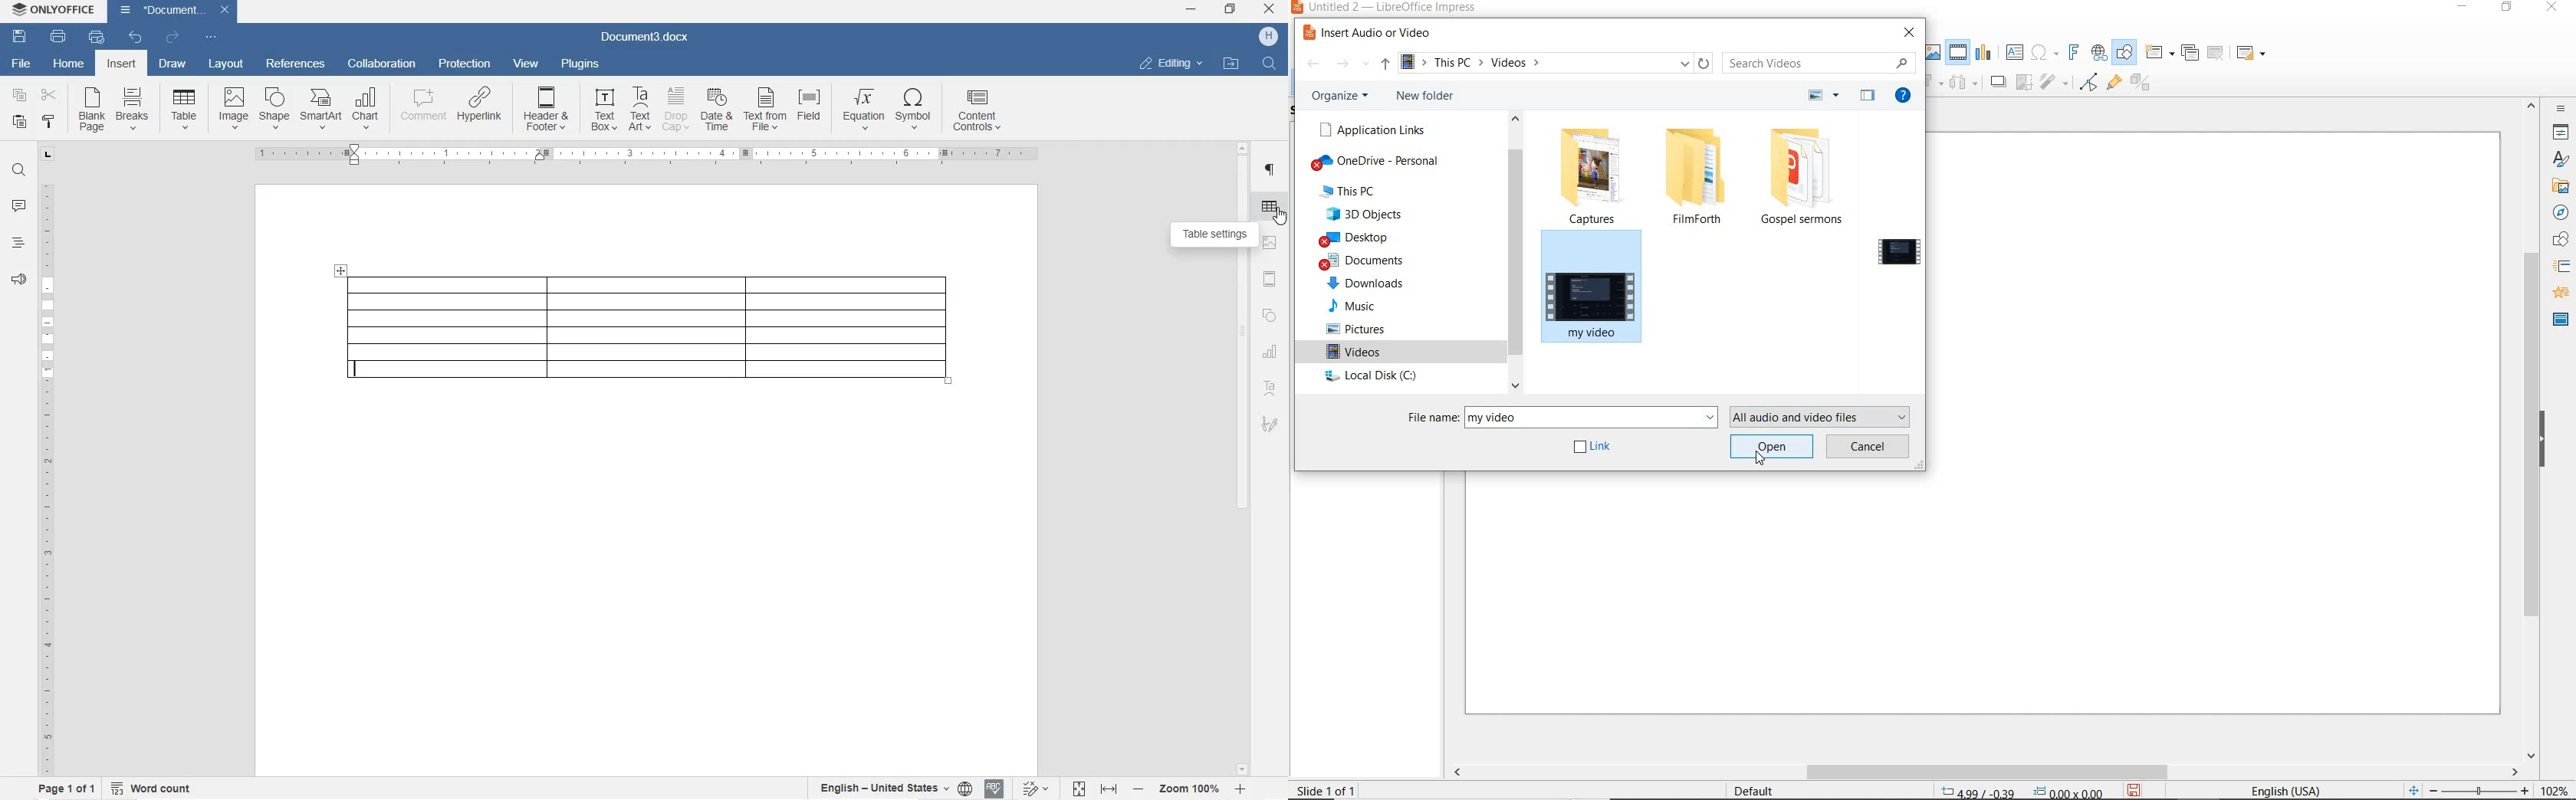  What do you see at coordinates (2126, 52) in the screenshot?
I see `SHOW DRAW FUNCTIONS` at bounding box center [2126, 52].